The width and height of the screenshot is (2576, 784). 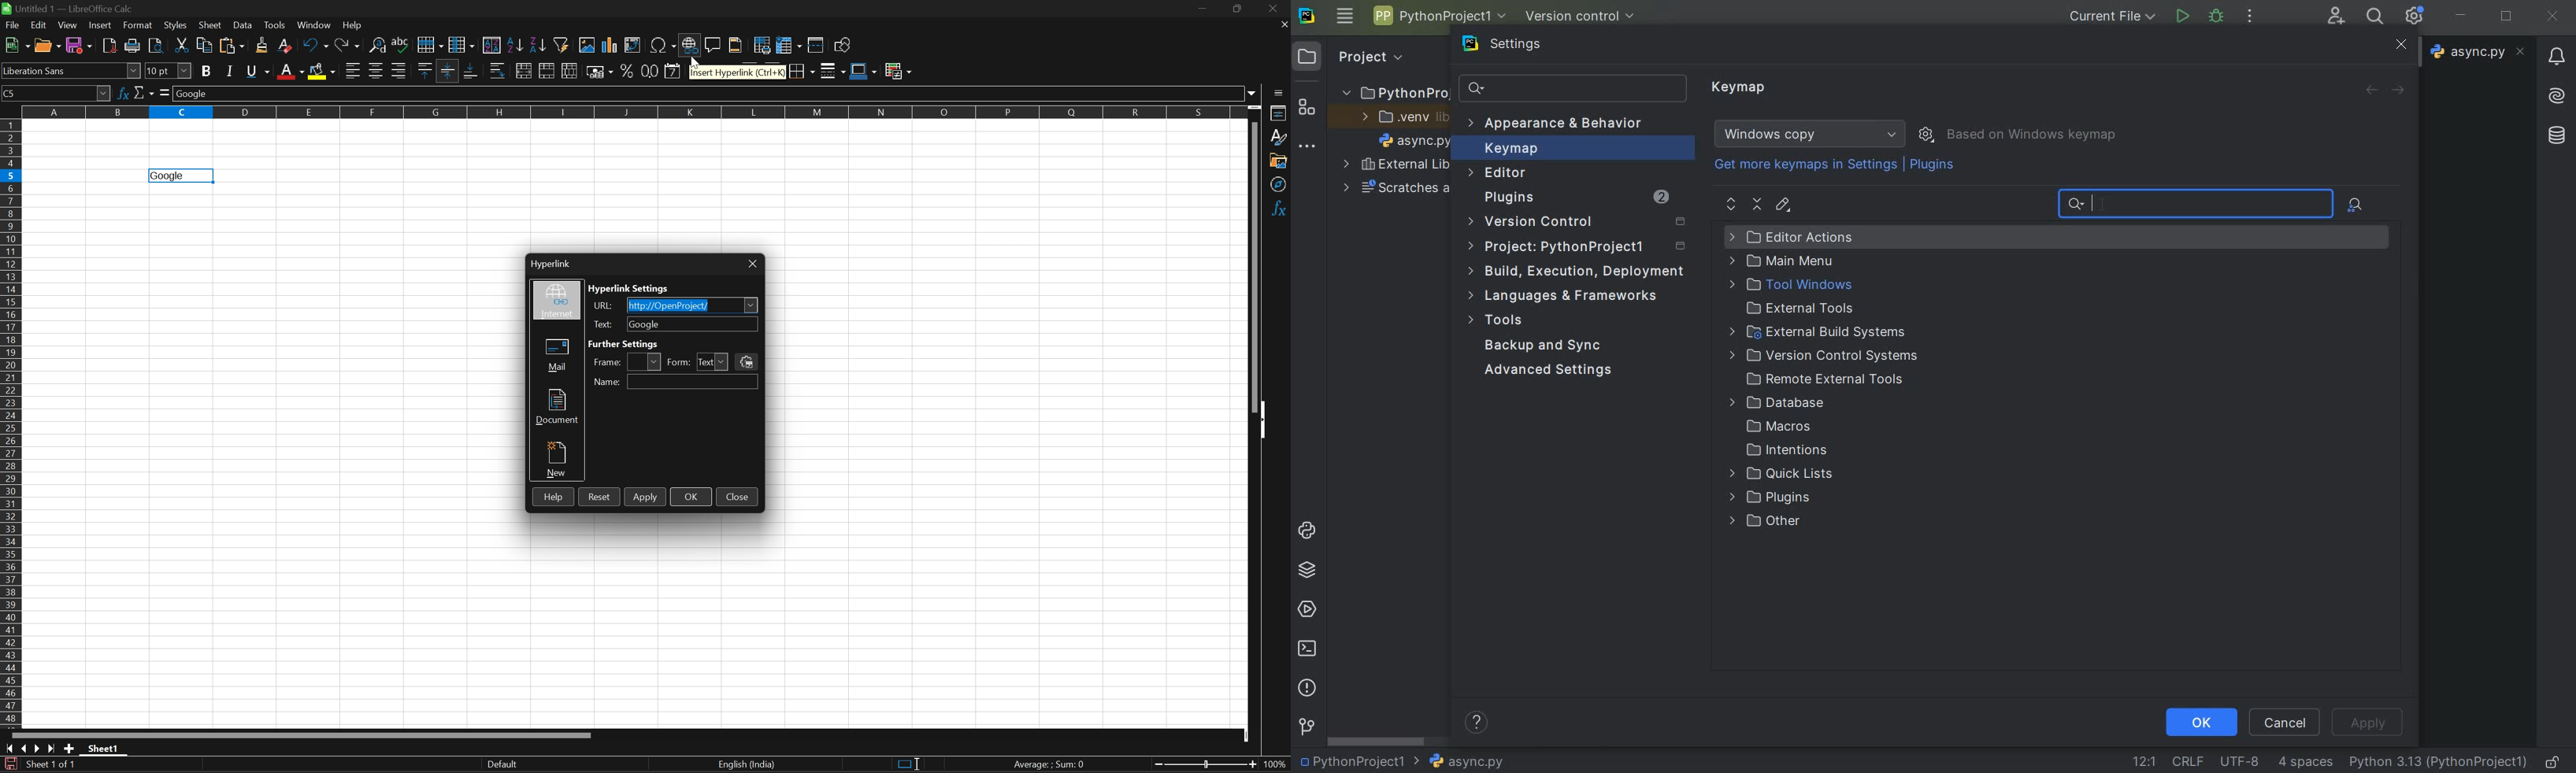 What do you see at coordinates (689, 44) in the screenshot?
I see `Insert hyperlink` at bounding box center [689, 44].